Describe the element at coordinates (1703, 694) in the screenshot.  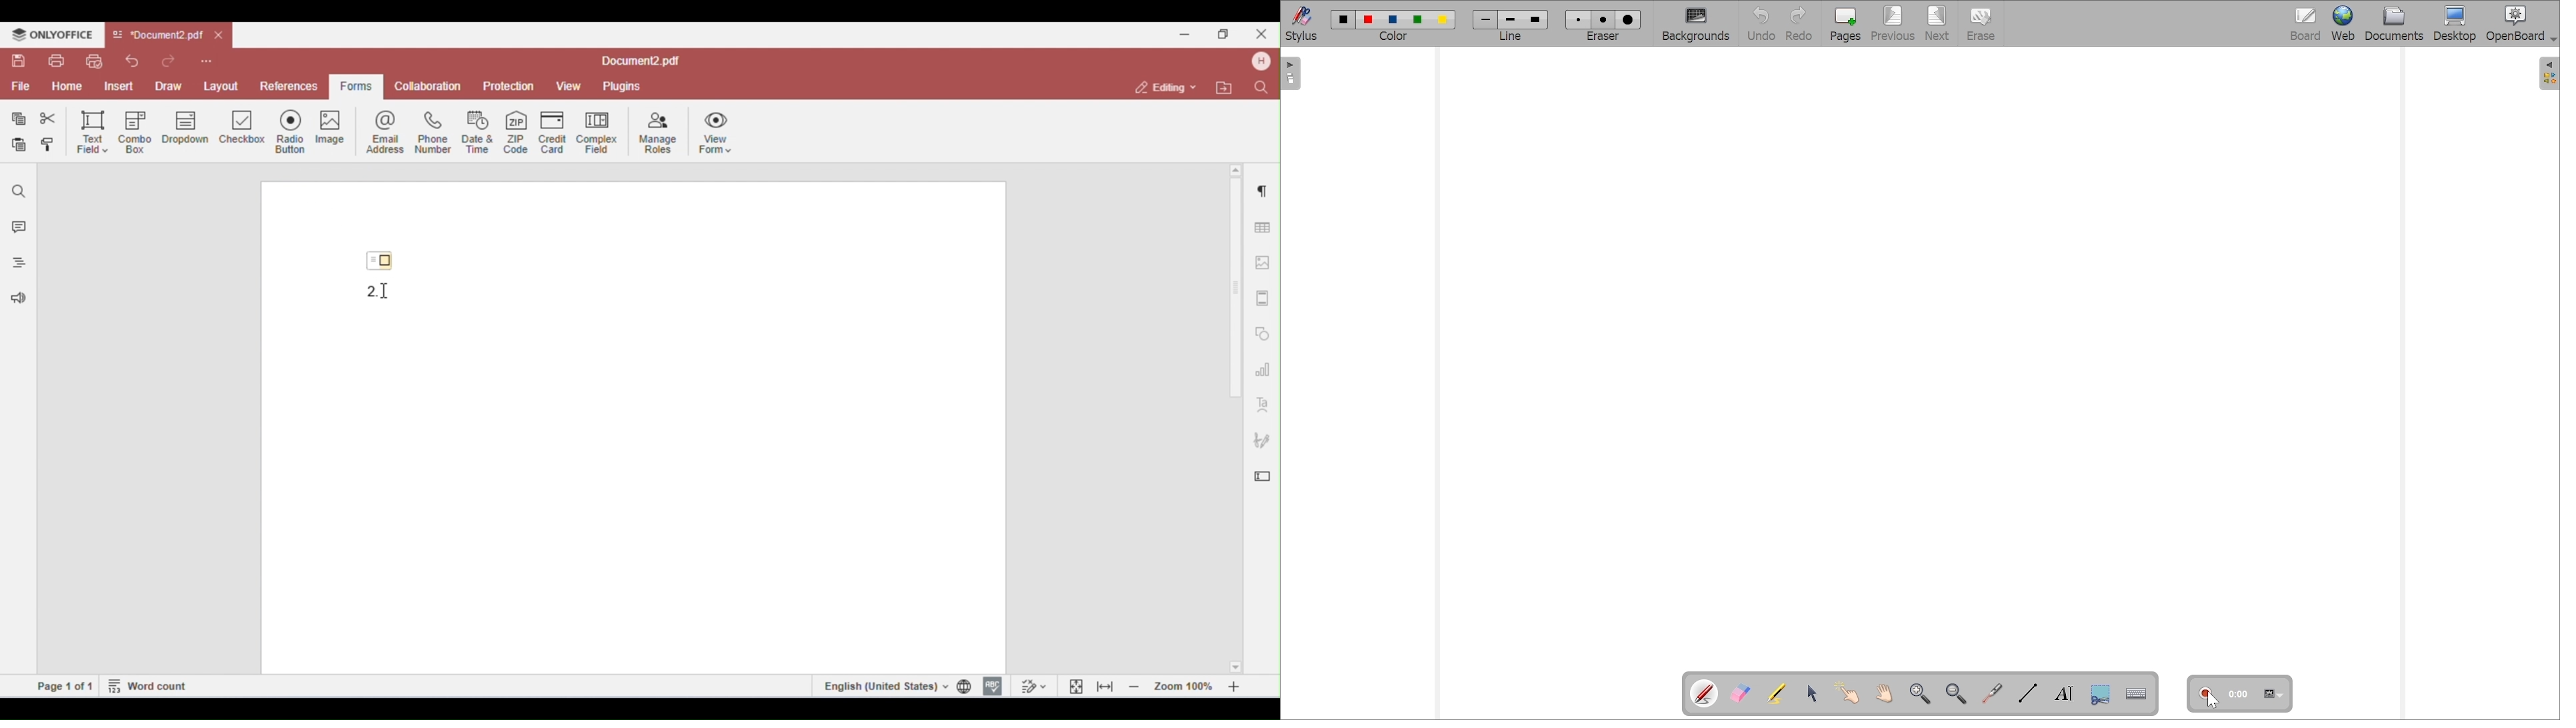
I see `Annotate document` at that location.